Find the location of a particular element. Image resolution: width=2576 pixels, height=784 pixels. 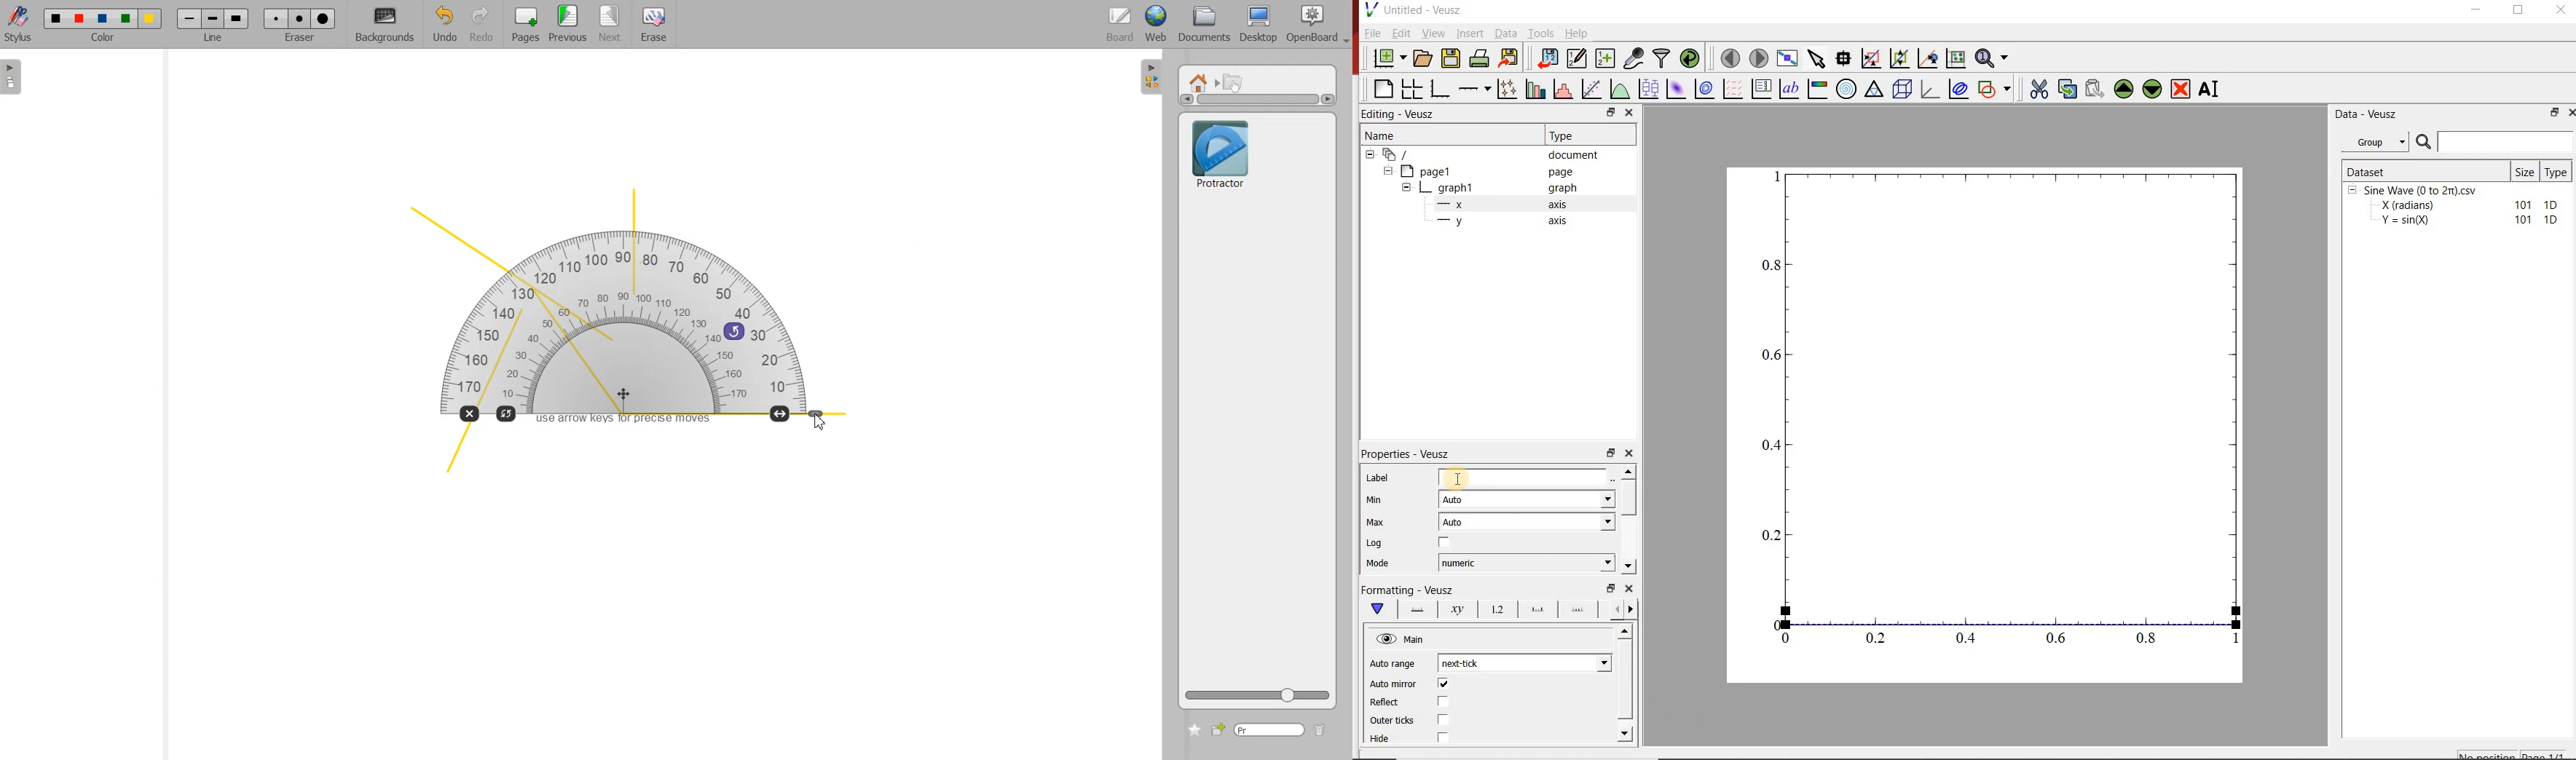

Search is located at coordinates (2495, 142).